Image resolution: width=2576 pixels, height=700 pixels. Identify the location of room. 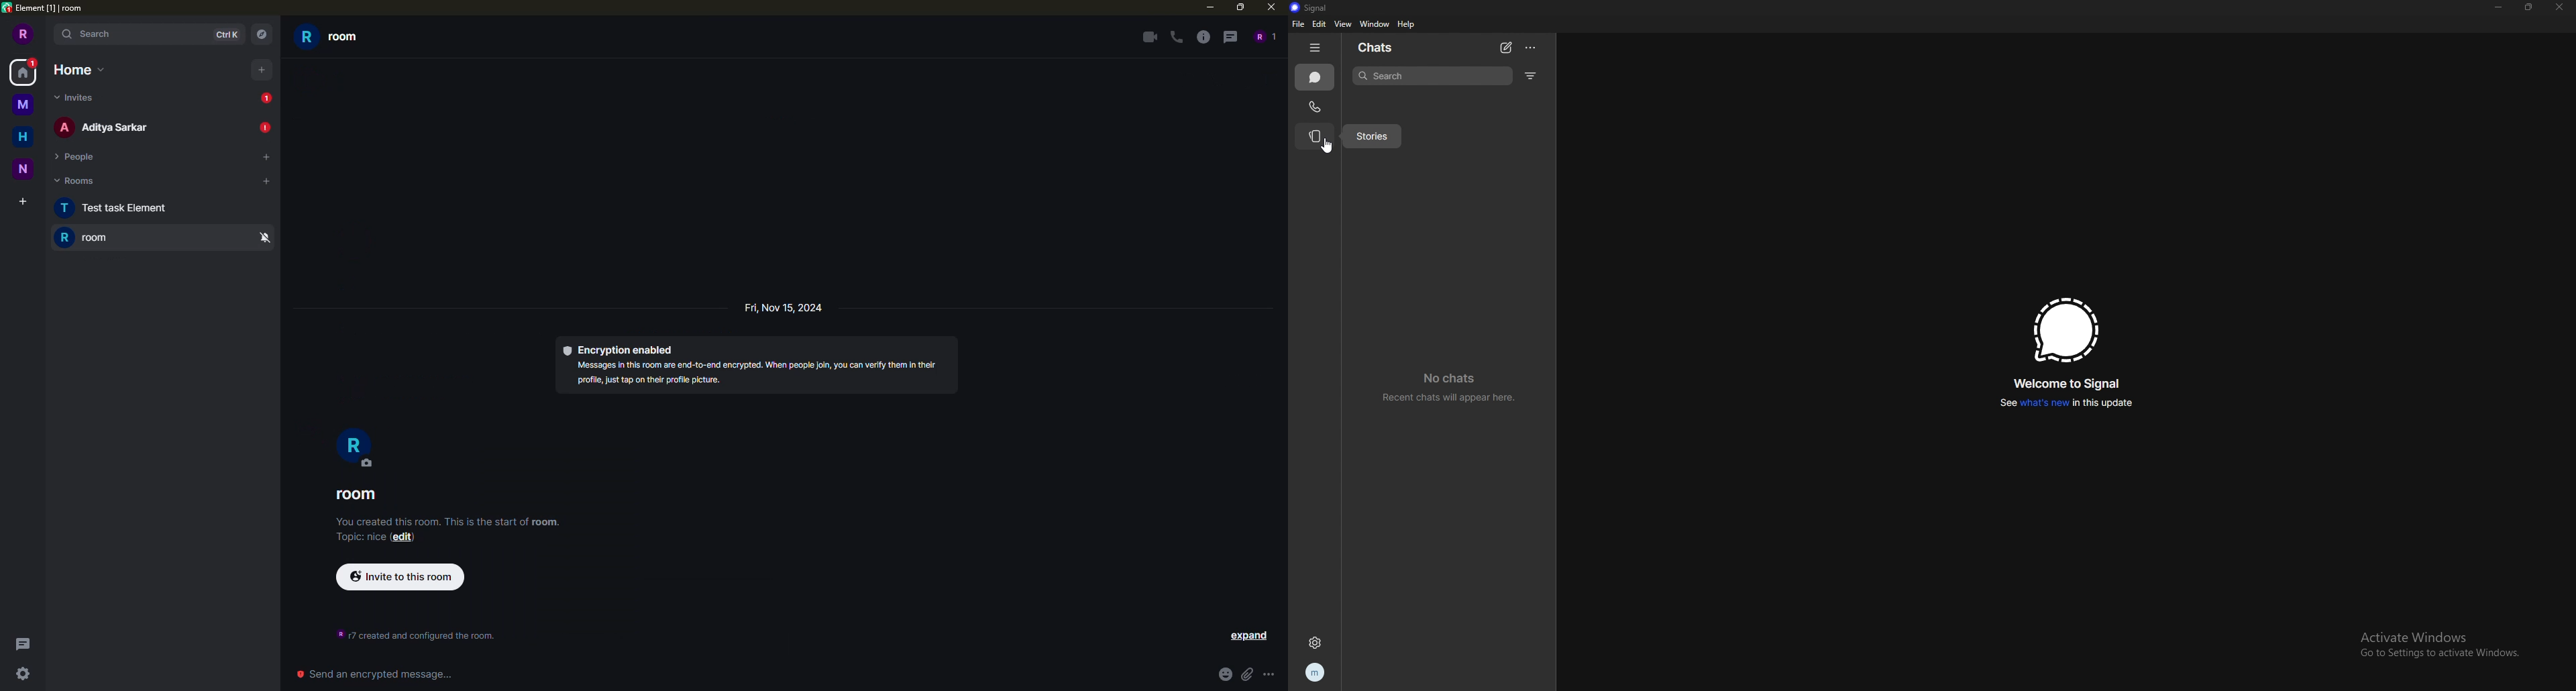
(330, 36).